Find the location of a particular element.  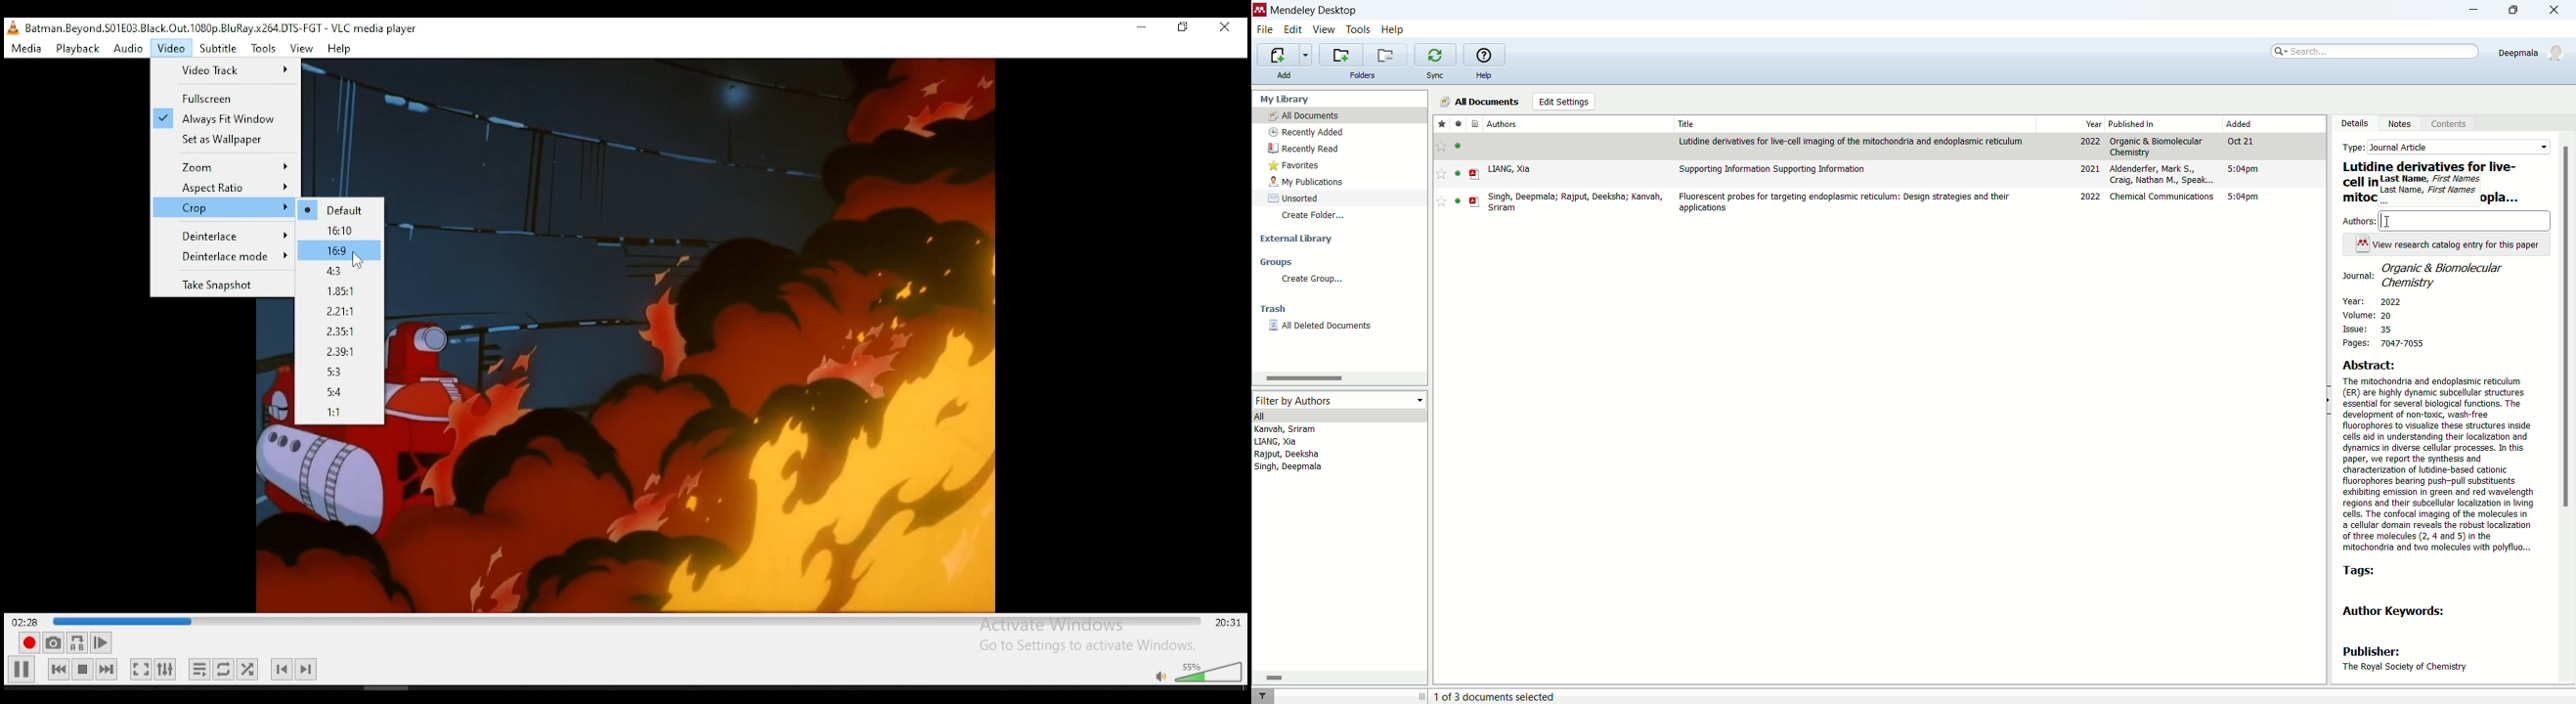

mute/unmute is located at coordinates (1157, 675).